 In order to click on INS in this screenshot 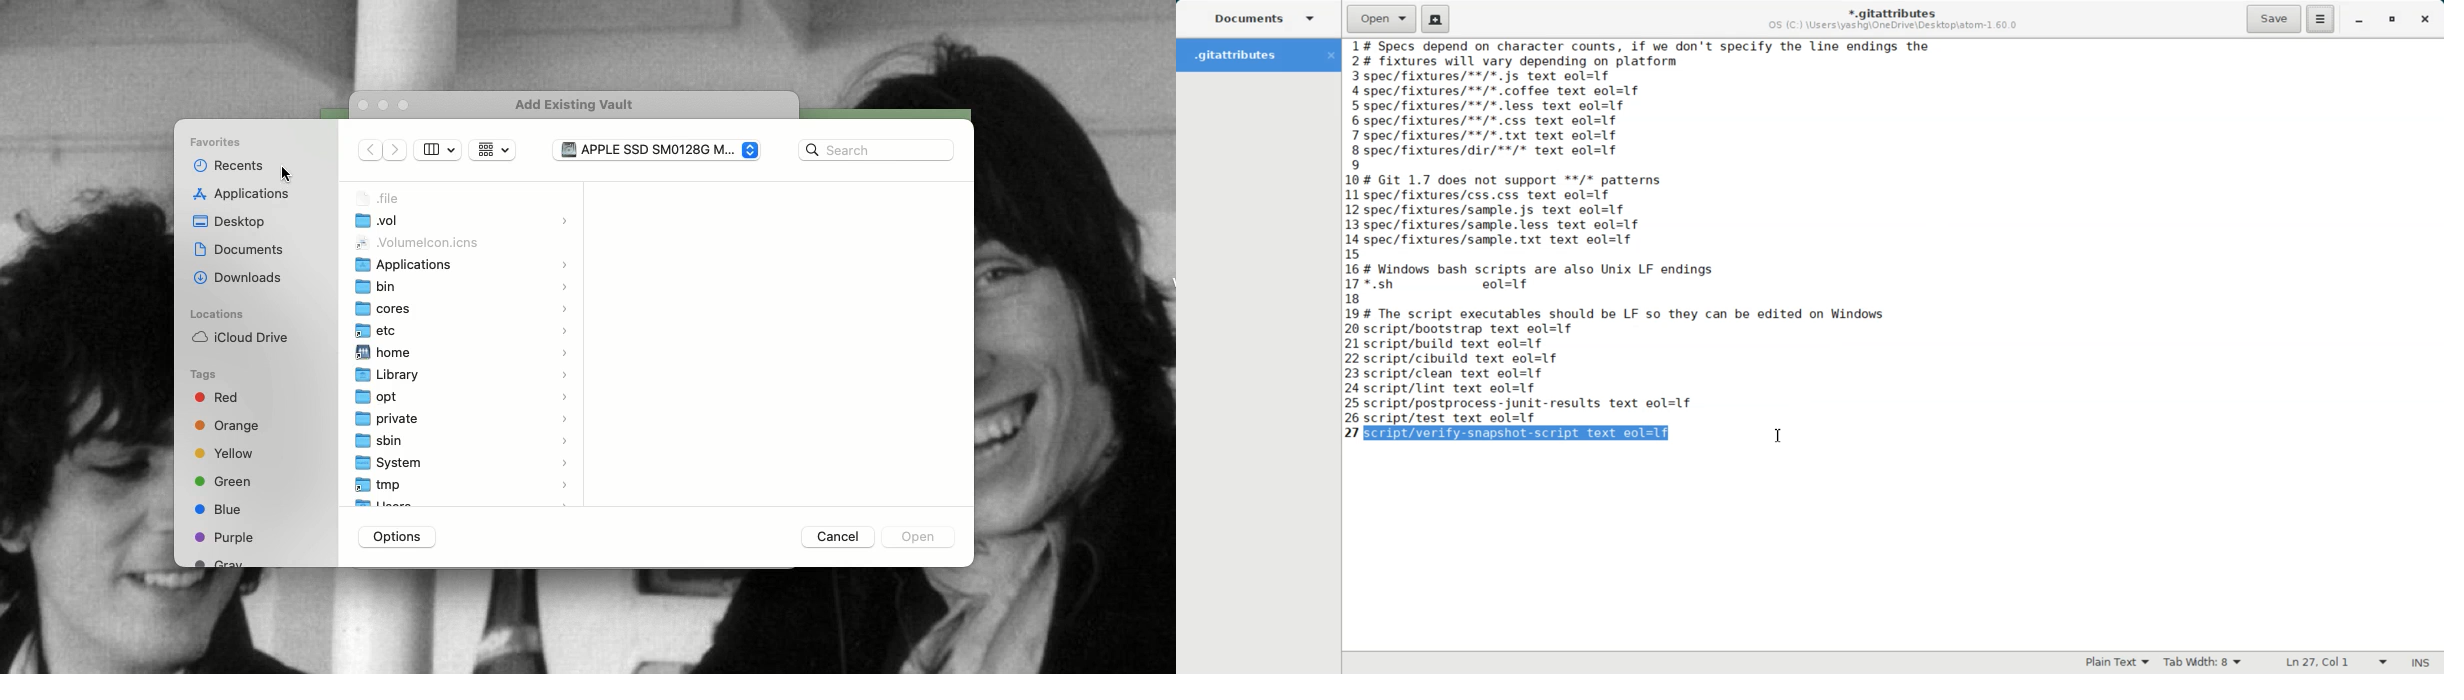, I will do `click(2421, 662)`.